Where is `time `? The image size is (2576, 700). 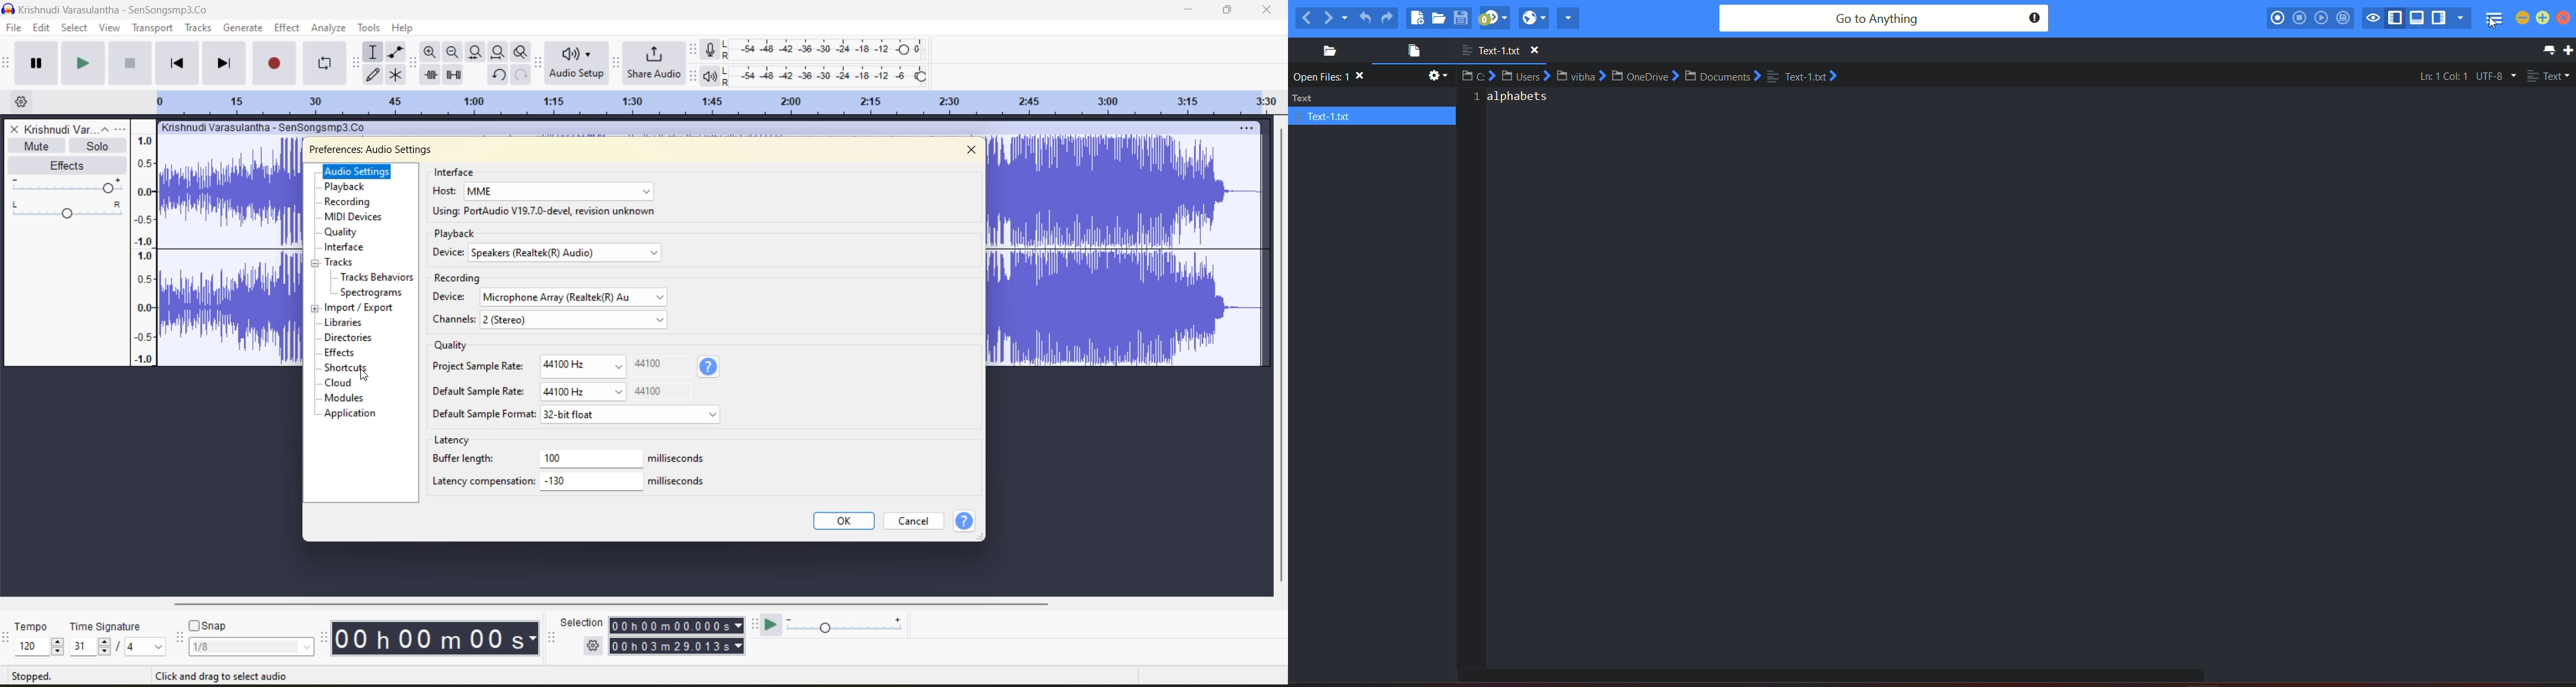 time  is located at coordinates (439, 638).